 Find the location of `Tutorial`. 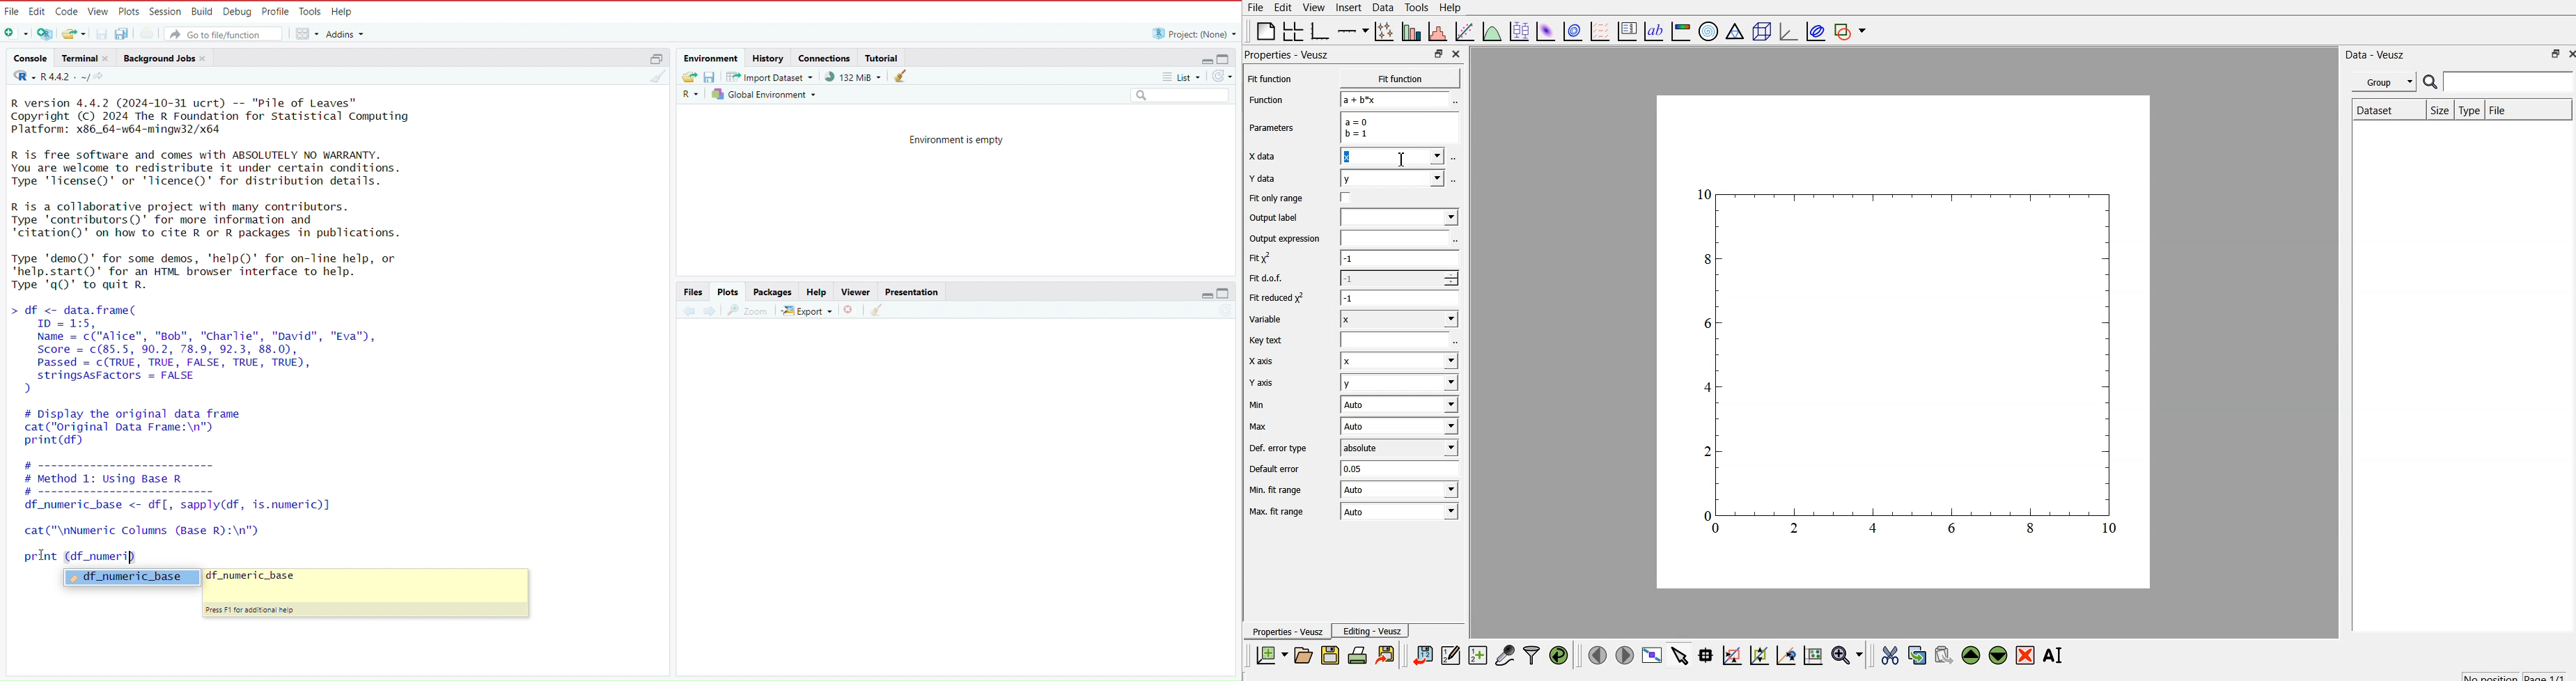

Tutorial is located at coordinates (884, 58).